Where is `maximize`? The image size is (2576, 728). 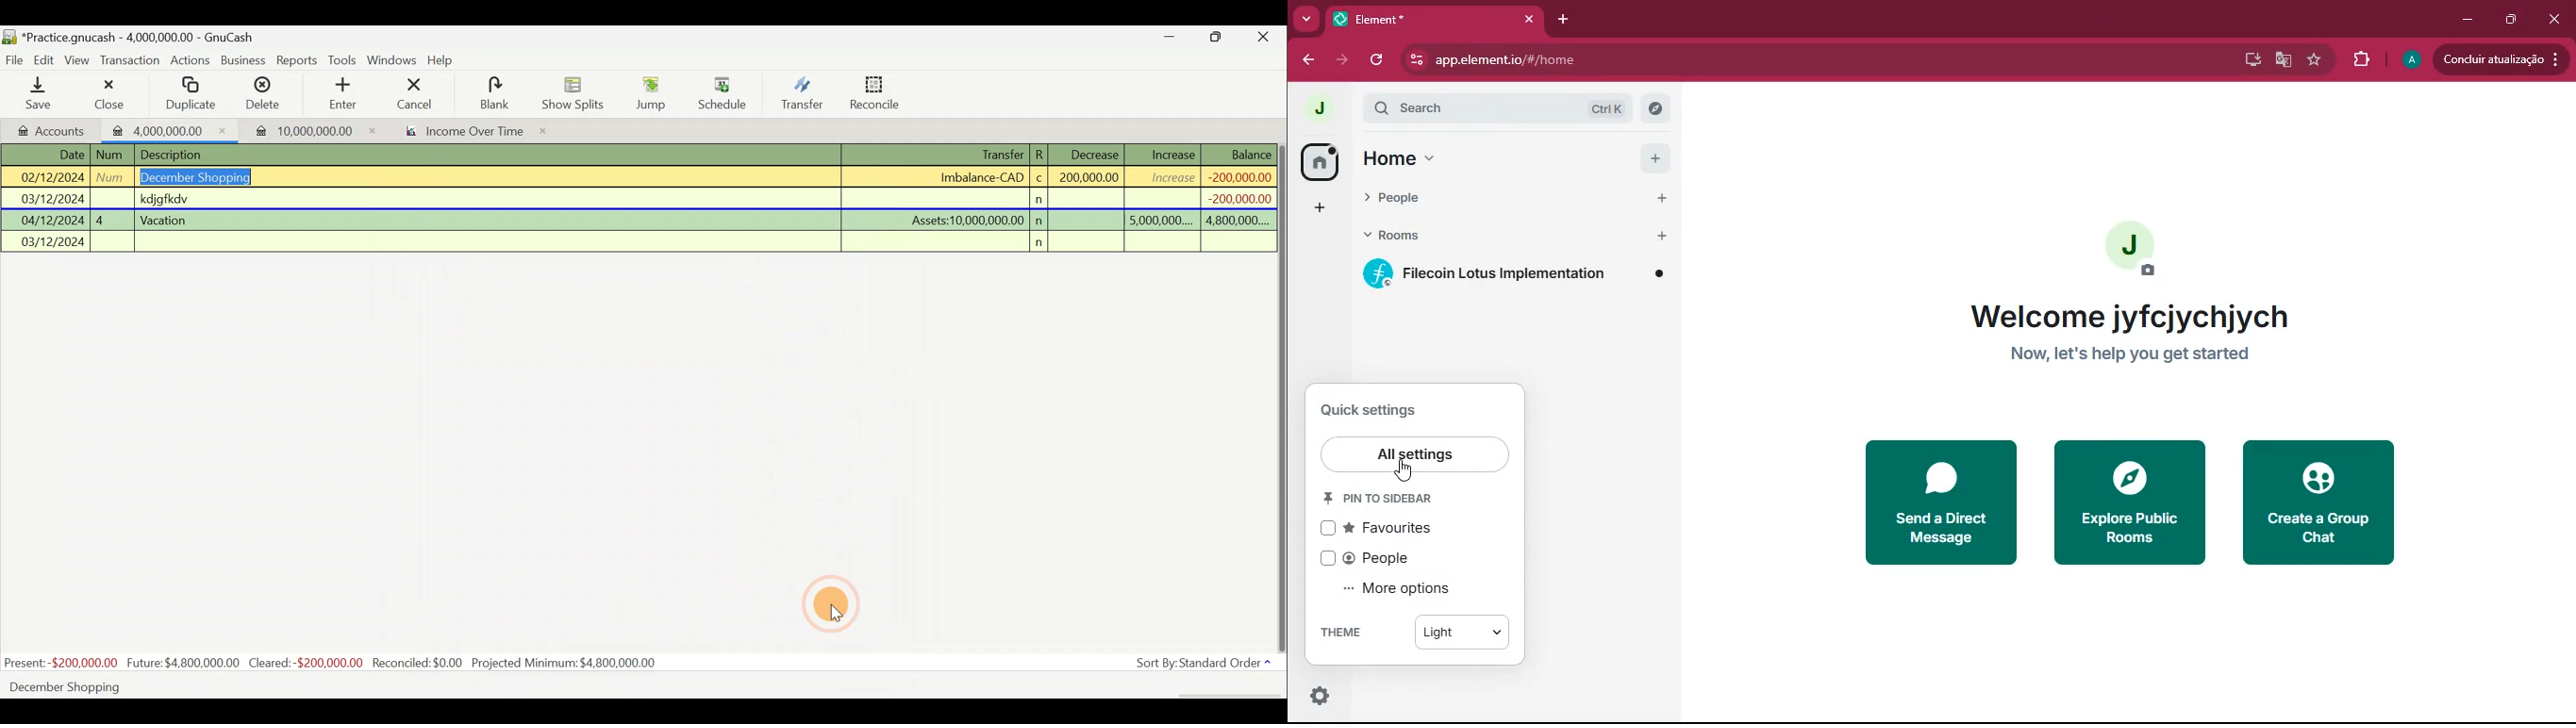
maximize is located at coordinates (2515, 18).